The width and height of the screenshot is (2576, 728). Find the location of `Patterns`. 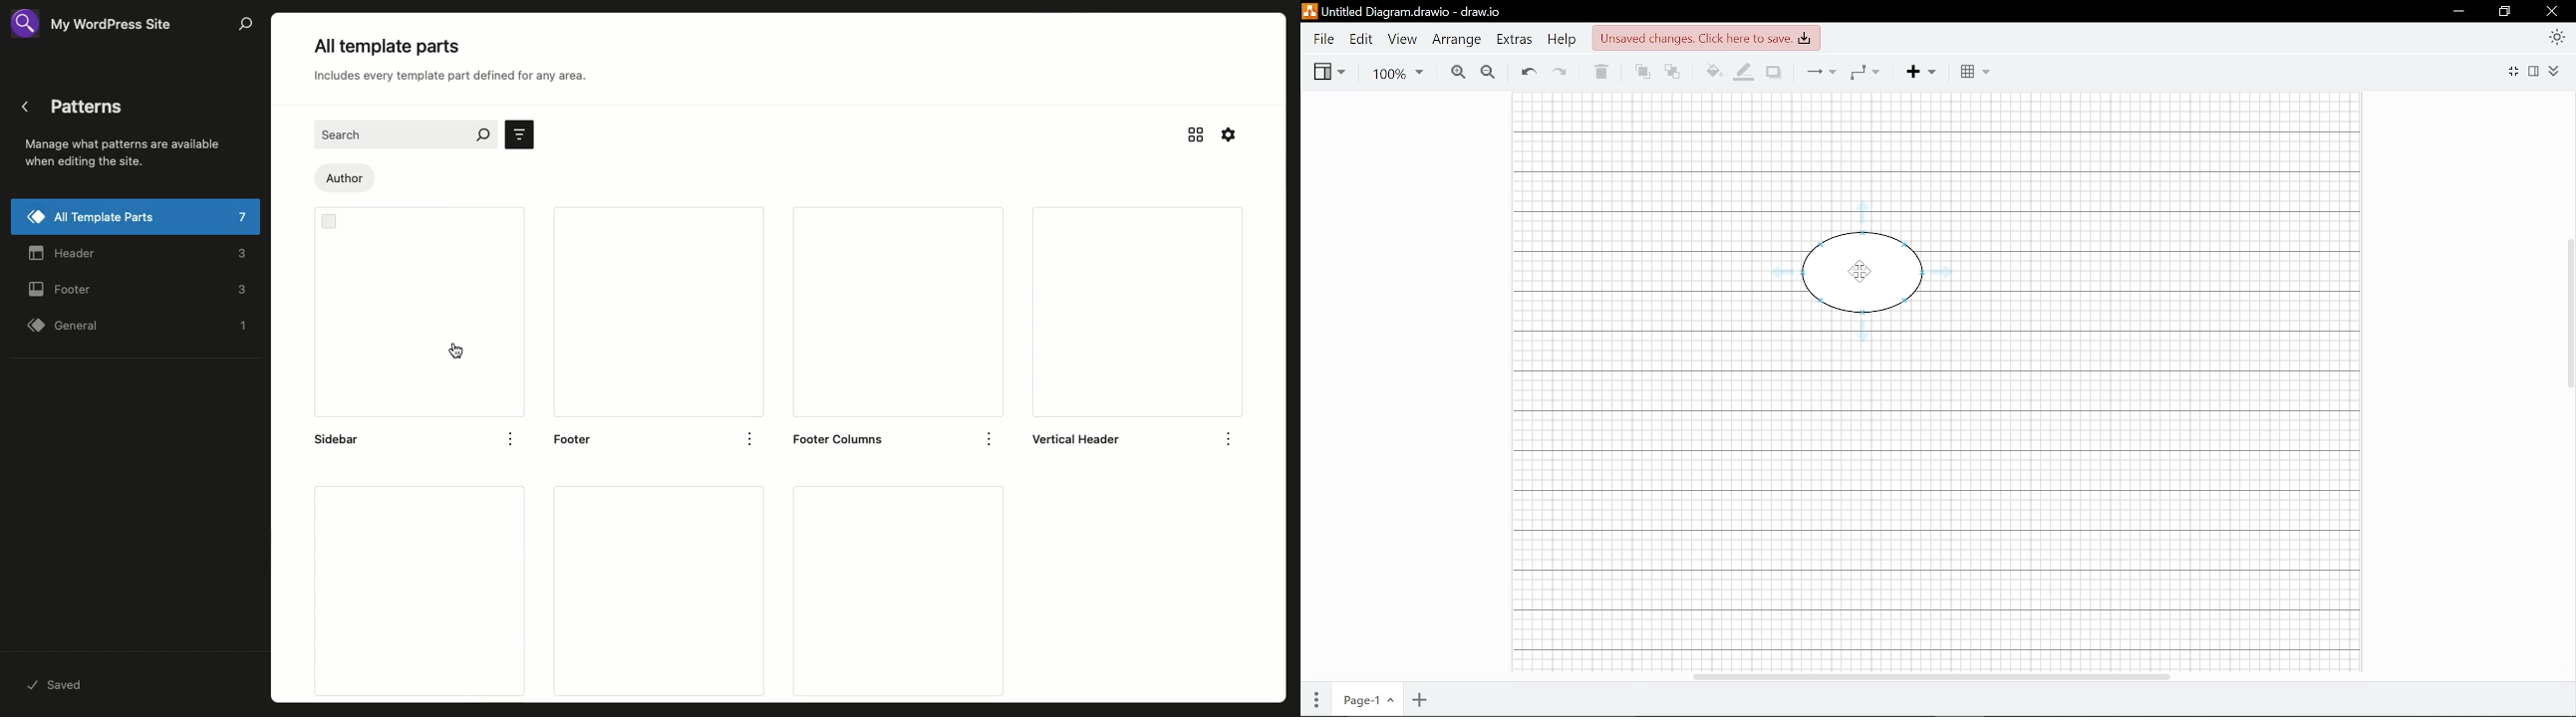

Patterns is located at coordinates (95, 109).